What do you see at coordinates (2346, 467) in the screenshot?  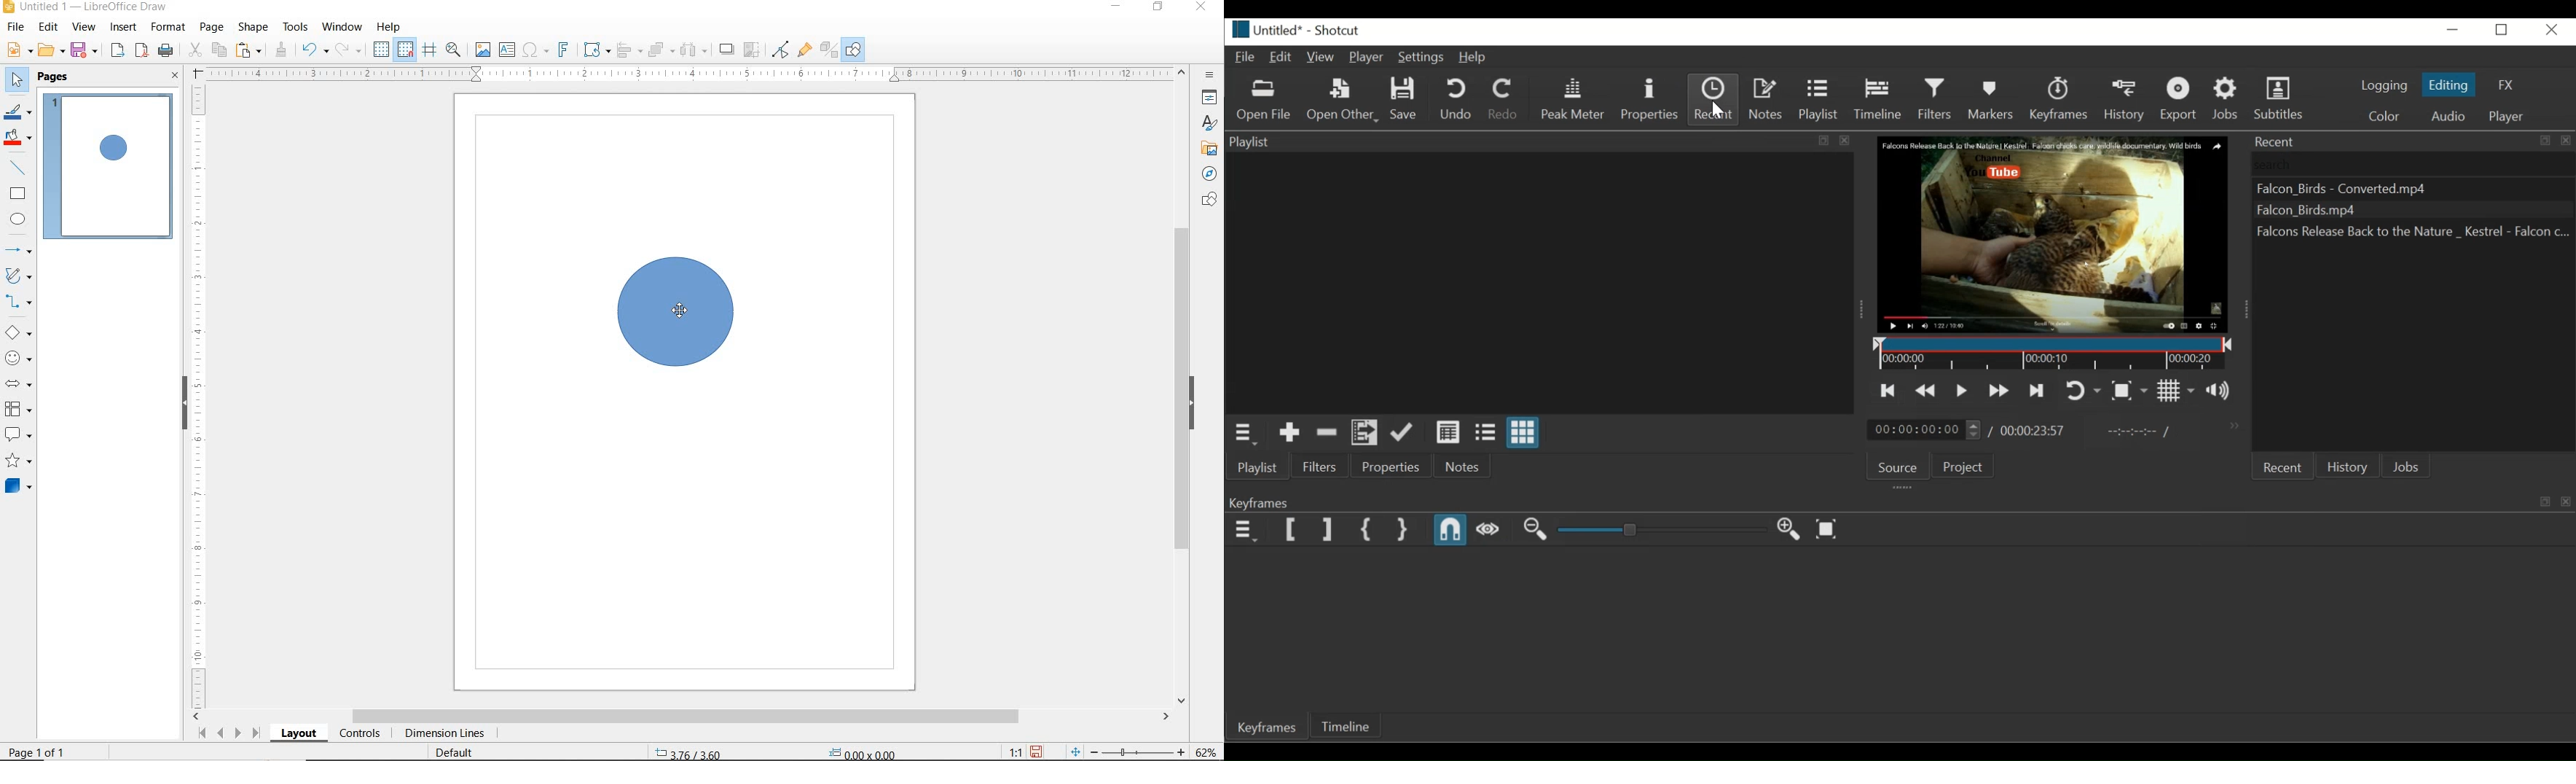 I see `History` at bounding box center [2346, 467].